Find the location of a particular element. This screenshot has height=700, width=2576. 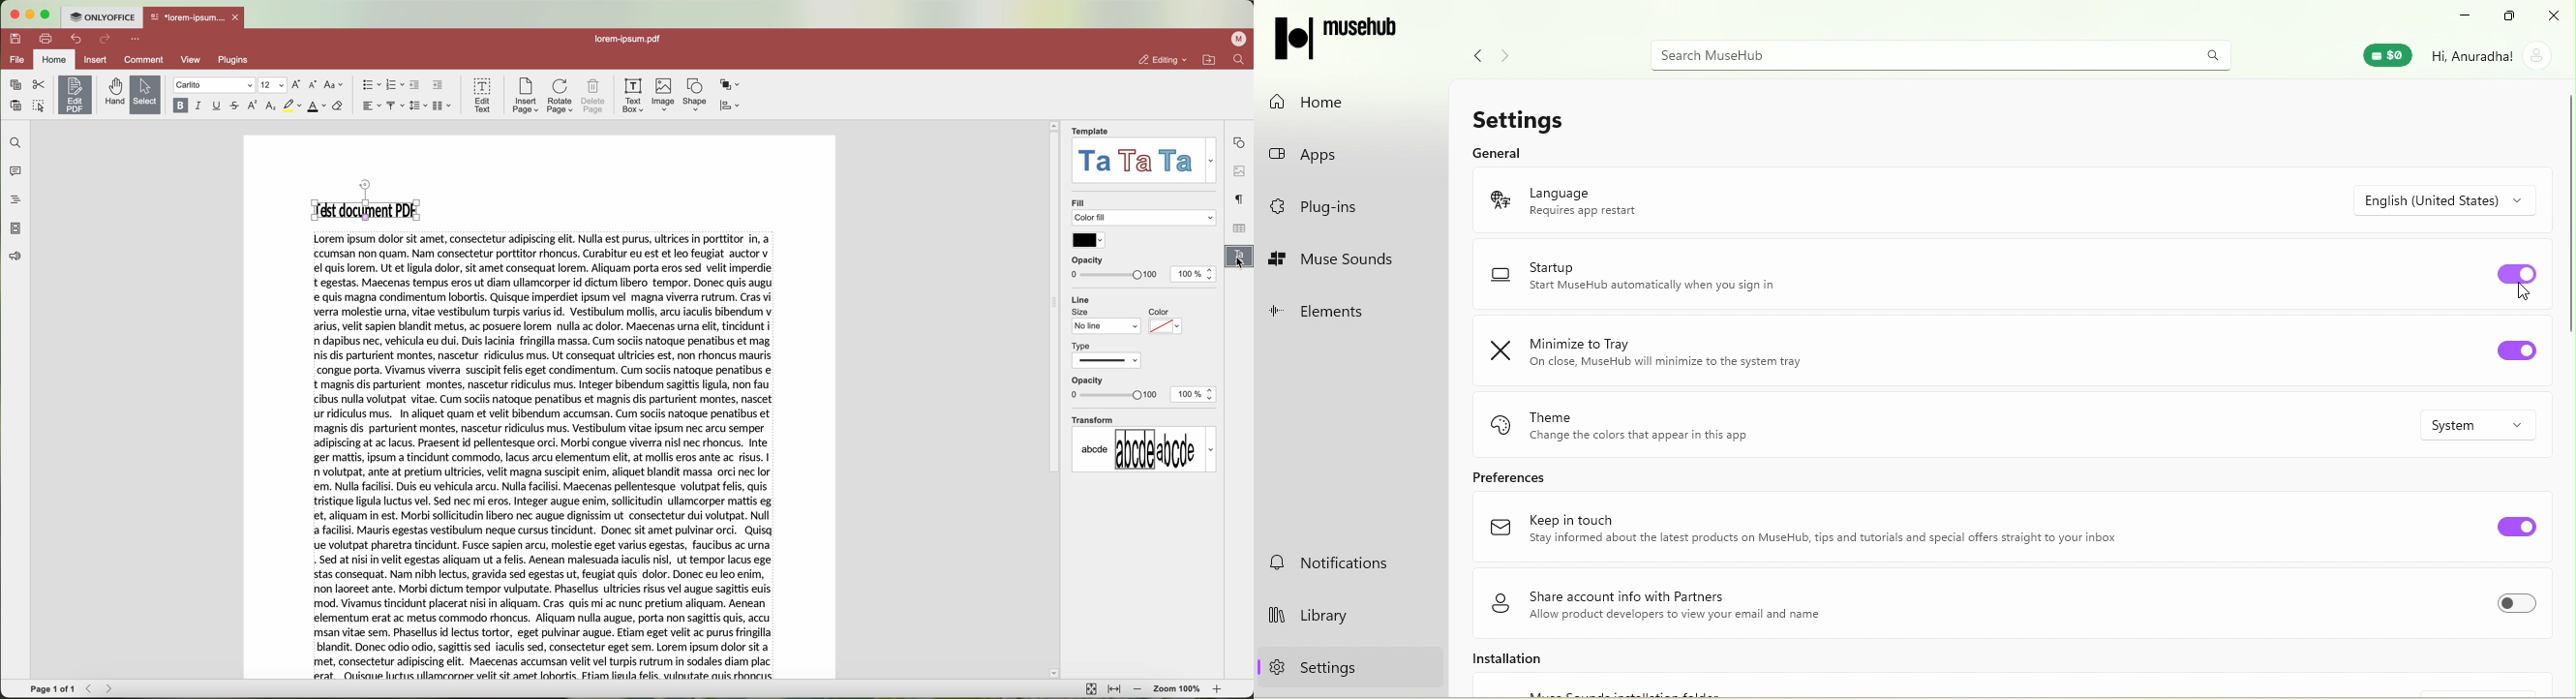

headings is located at coordinates (13, 201).